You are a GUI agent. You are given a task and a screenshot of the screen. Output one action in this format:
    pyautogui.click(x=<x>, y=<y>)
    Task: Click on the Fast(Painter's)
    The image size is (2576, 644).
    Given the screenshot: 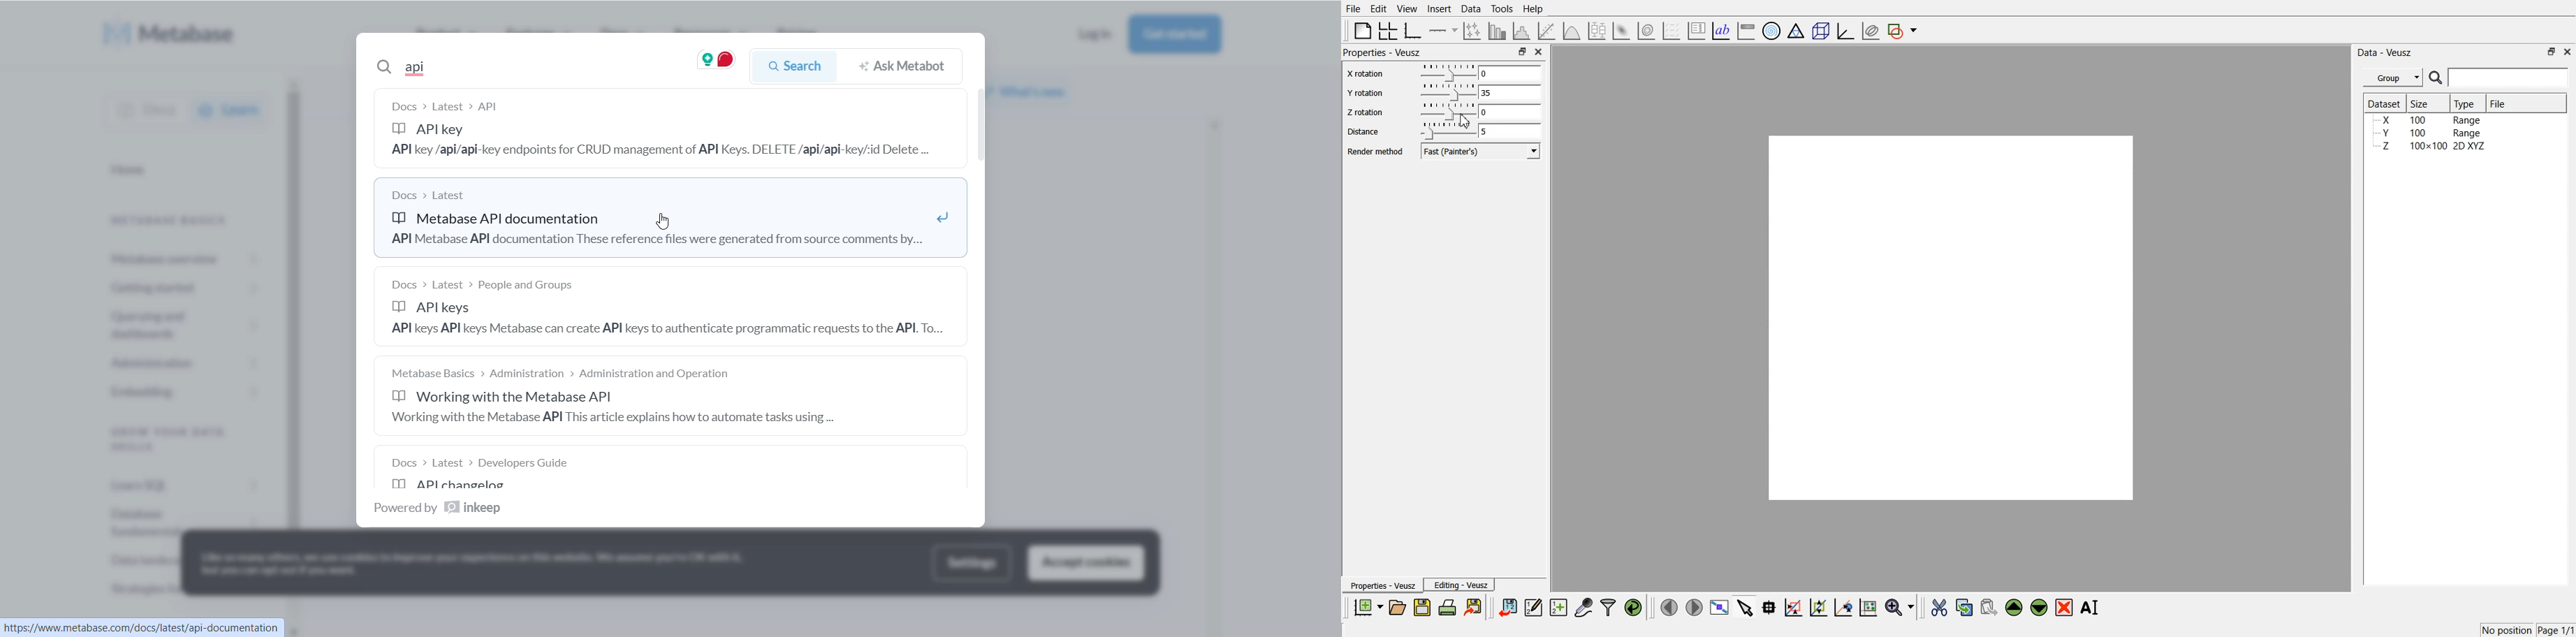 What is the action you would take?
    pyautogui.click(x=1482, y=151)
    